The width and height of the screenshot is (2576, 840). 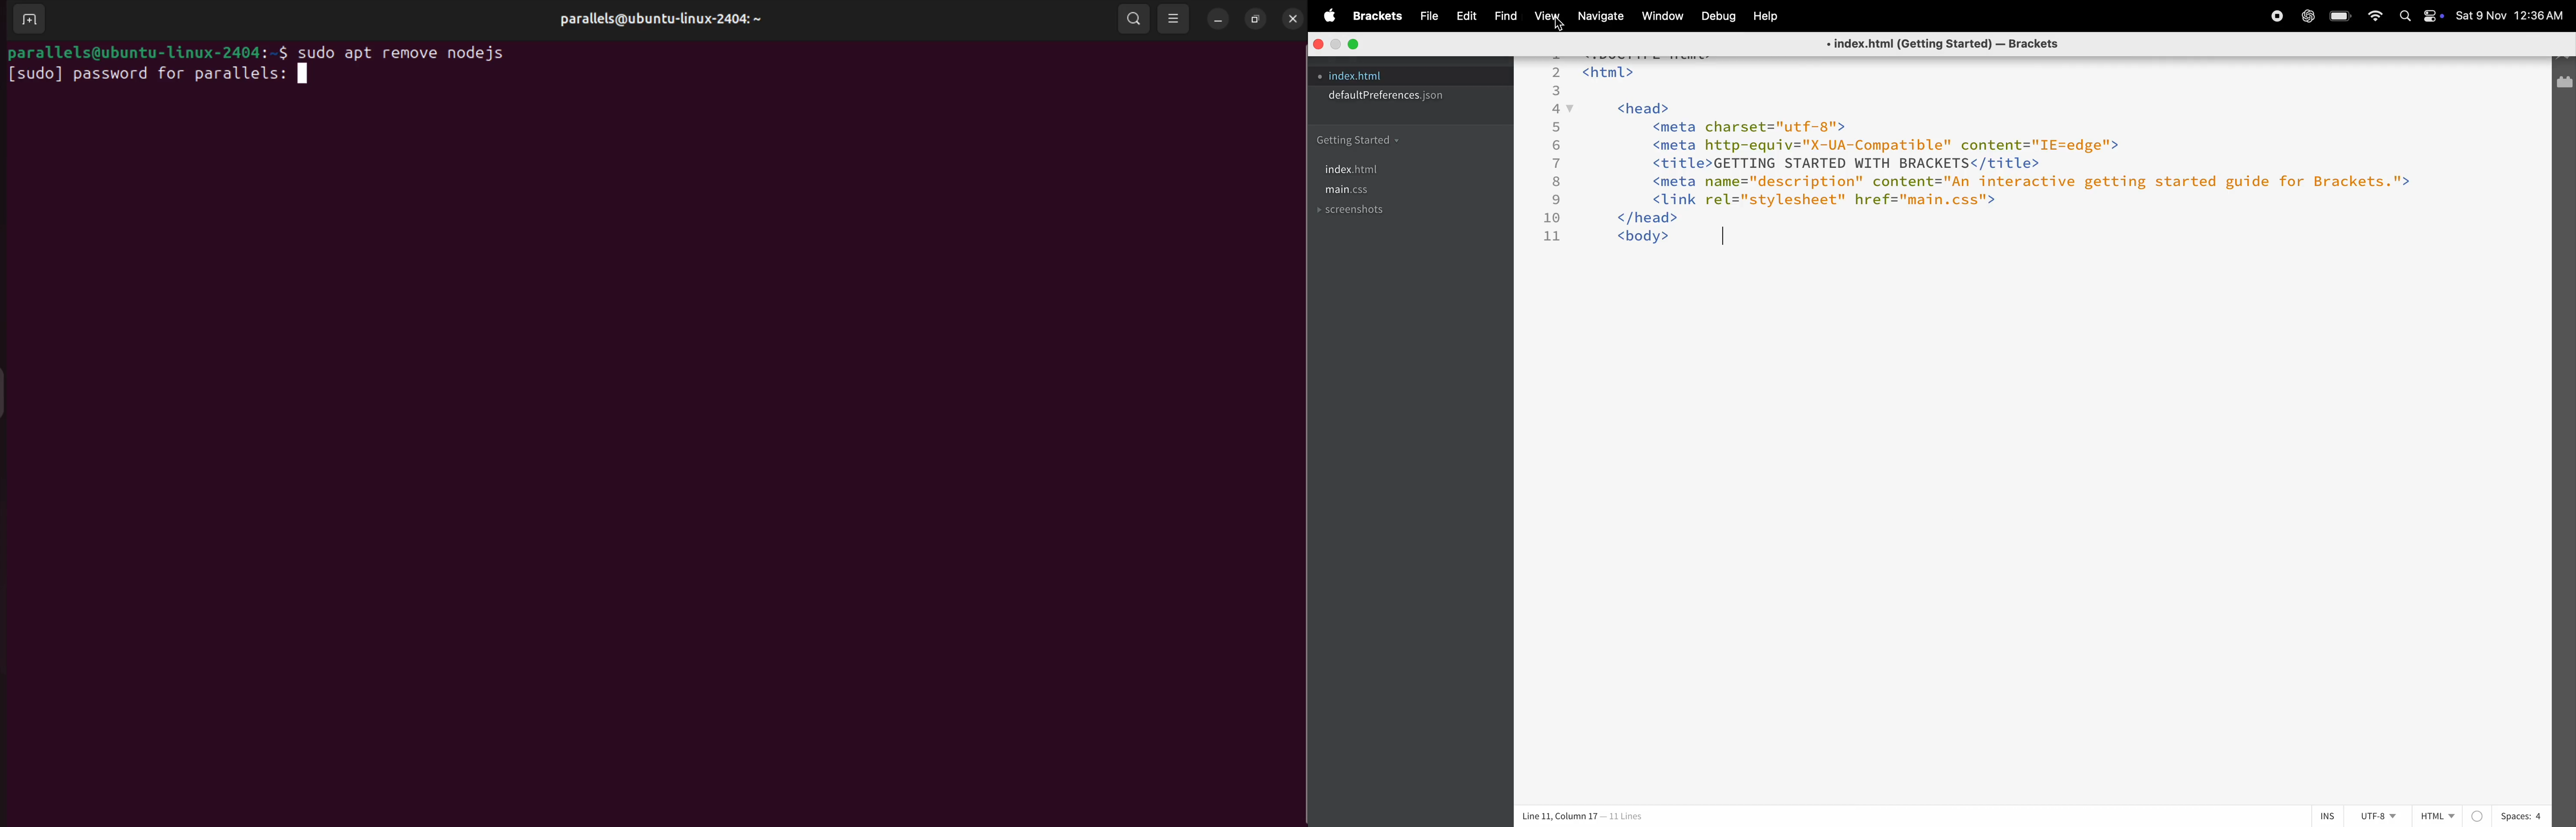 What do you see at coordinates (1362, 192) in the screenshot?
I see `main.css` at bounding box center [1362, 192].